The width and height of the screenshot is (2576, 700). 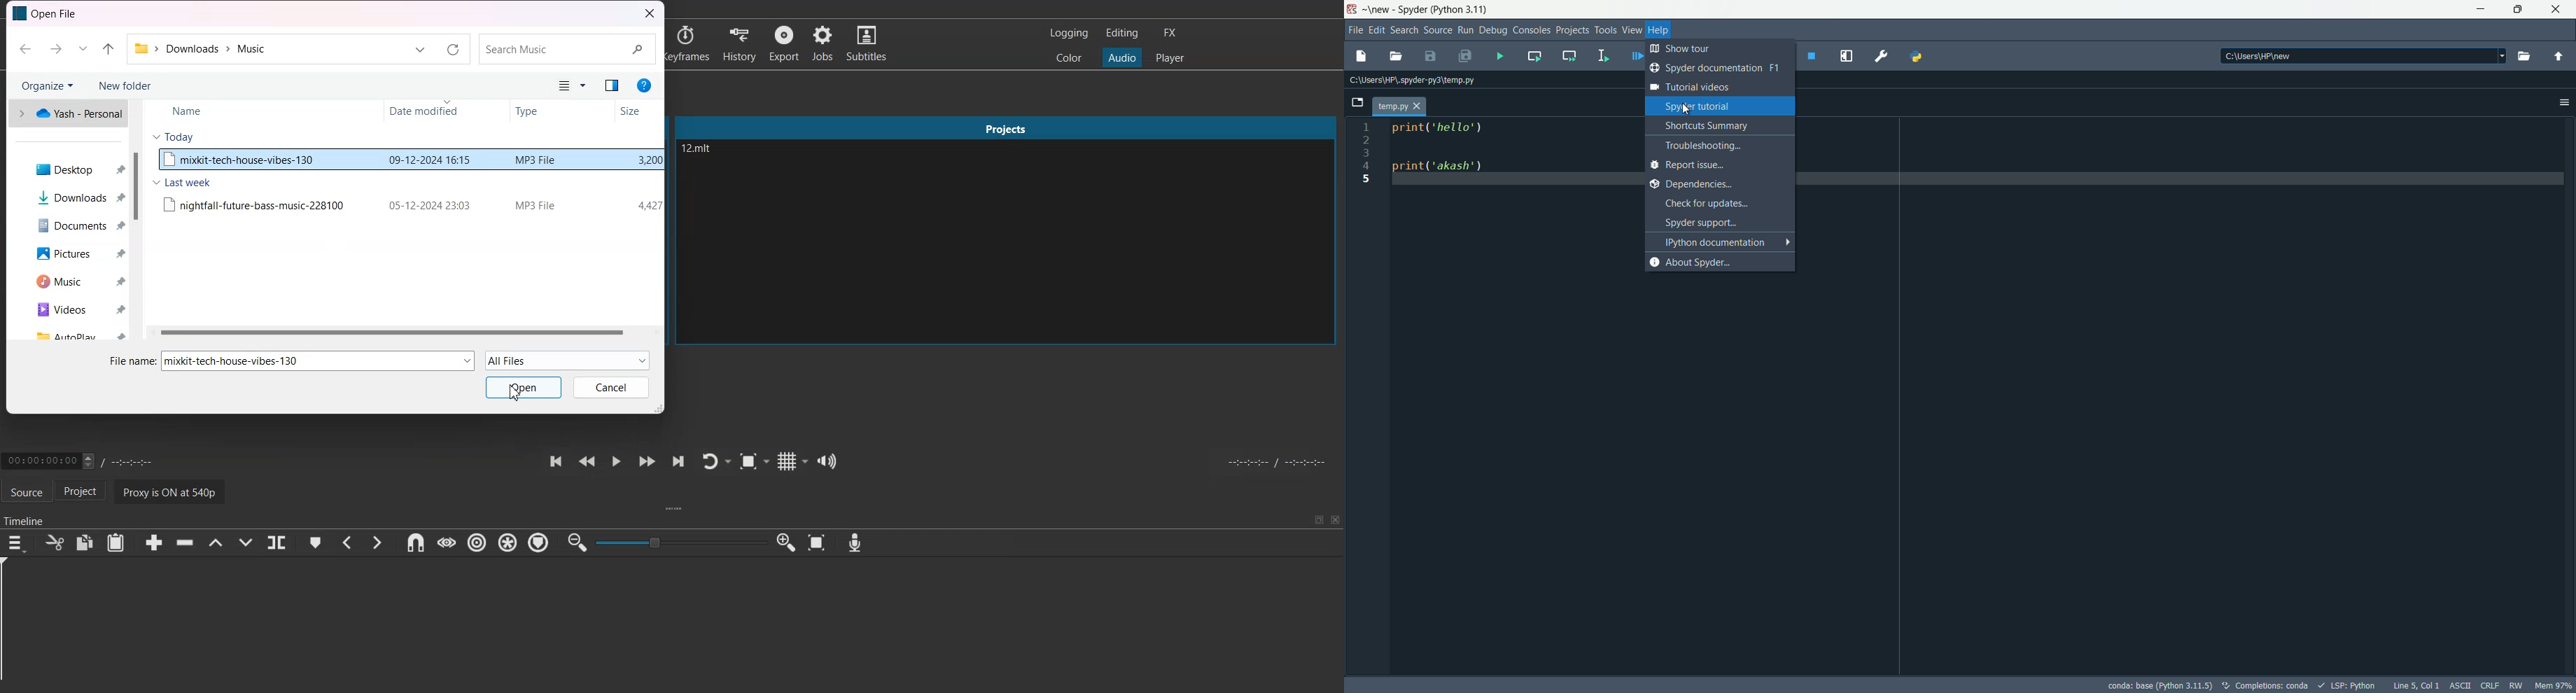 I want to click on Last Week, so click(x=181, y=182).